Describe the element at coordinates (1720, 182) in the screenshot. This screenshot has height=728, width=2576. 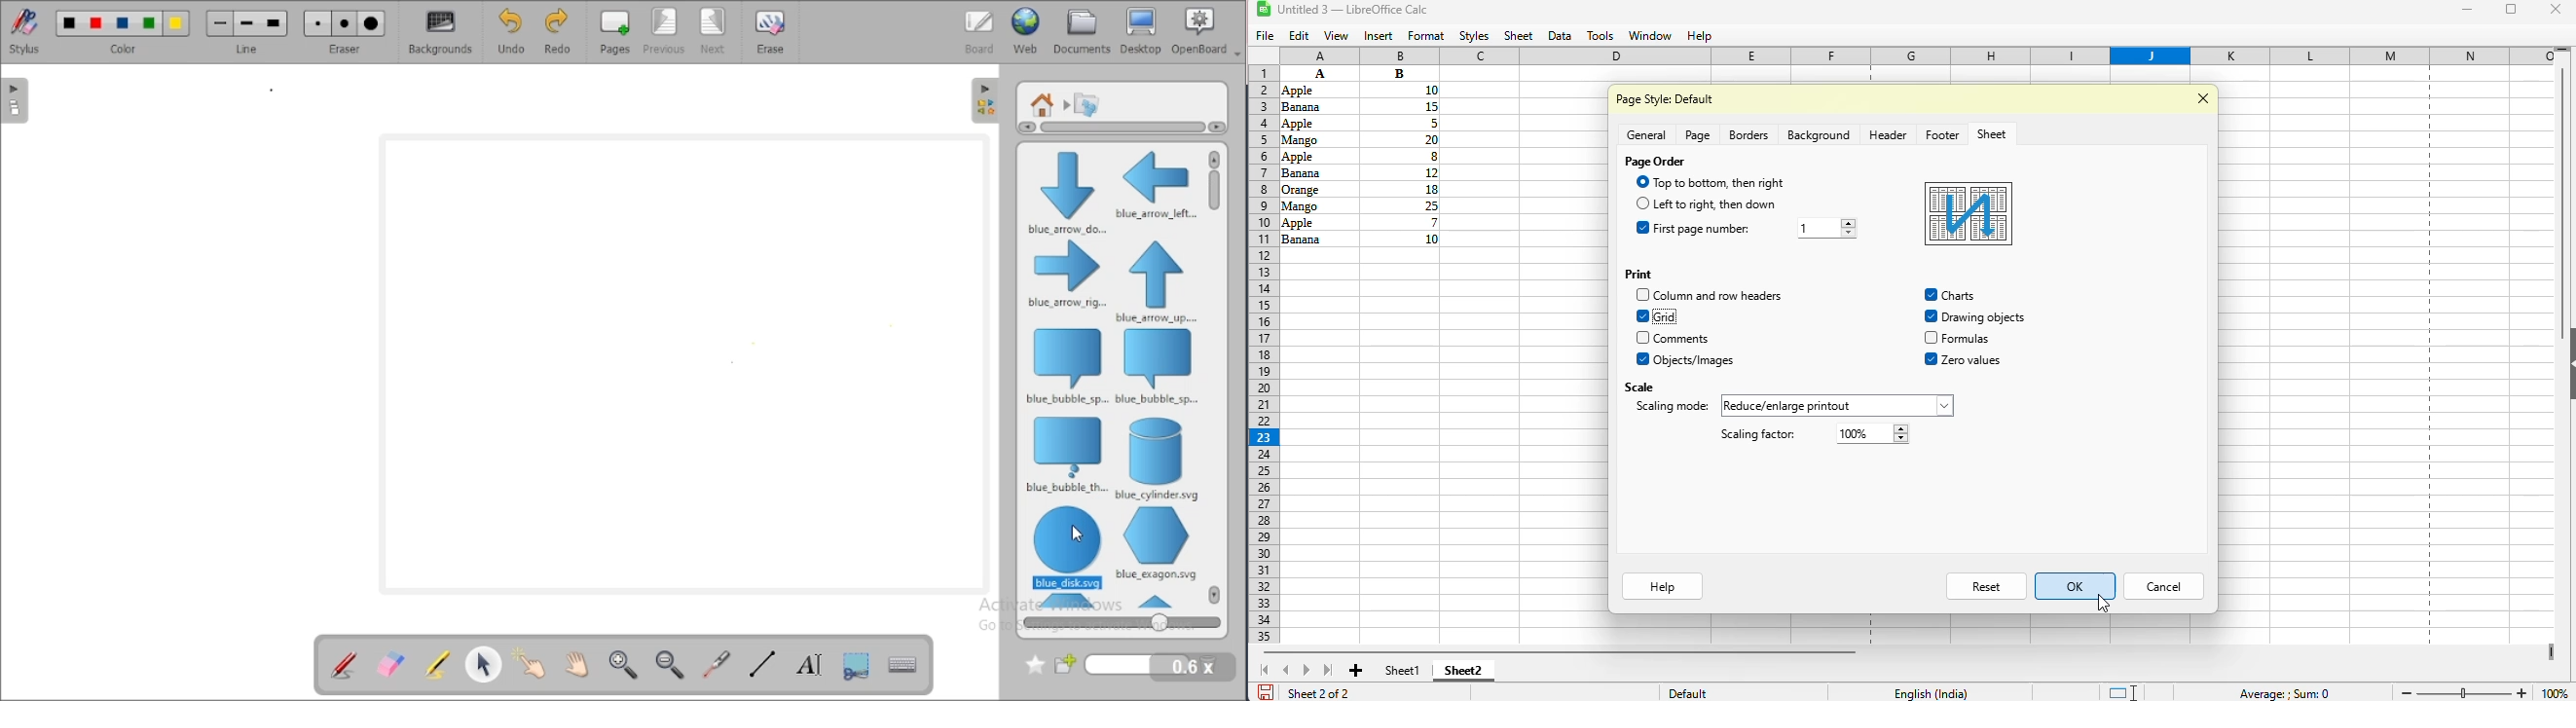
I see `top to bottom, then right` at that location.